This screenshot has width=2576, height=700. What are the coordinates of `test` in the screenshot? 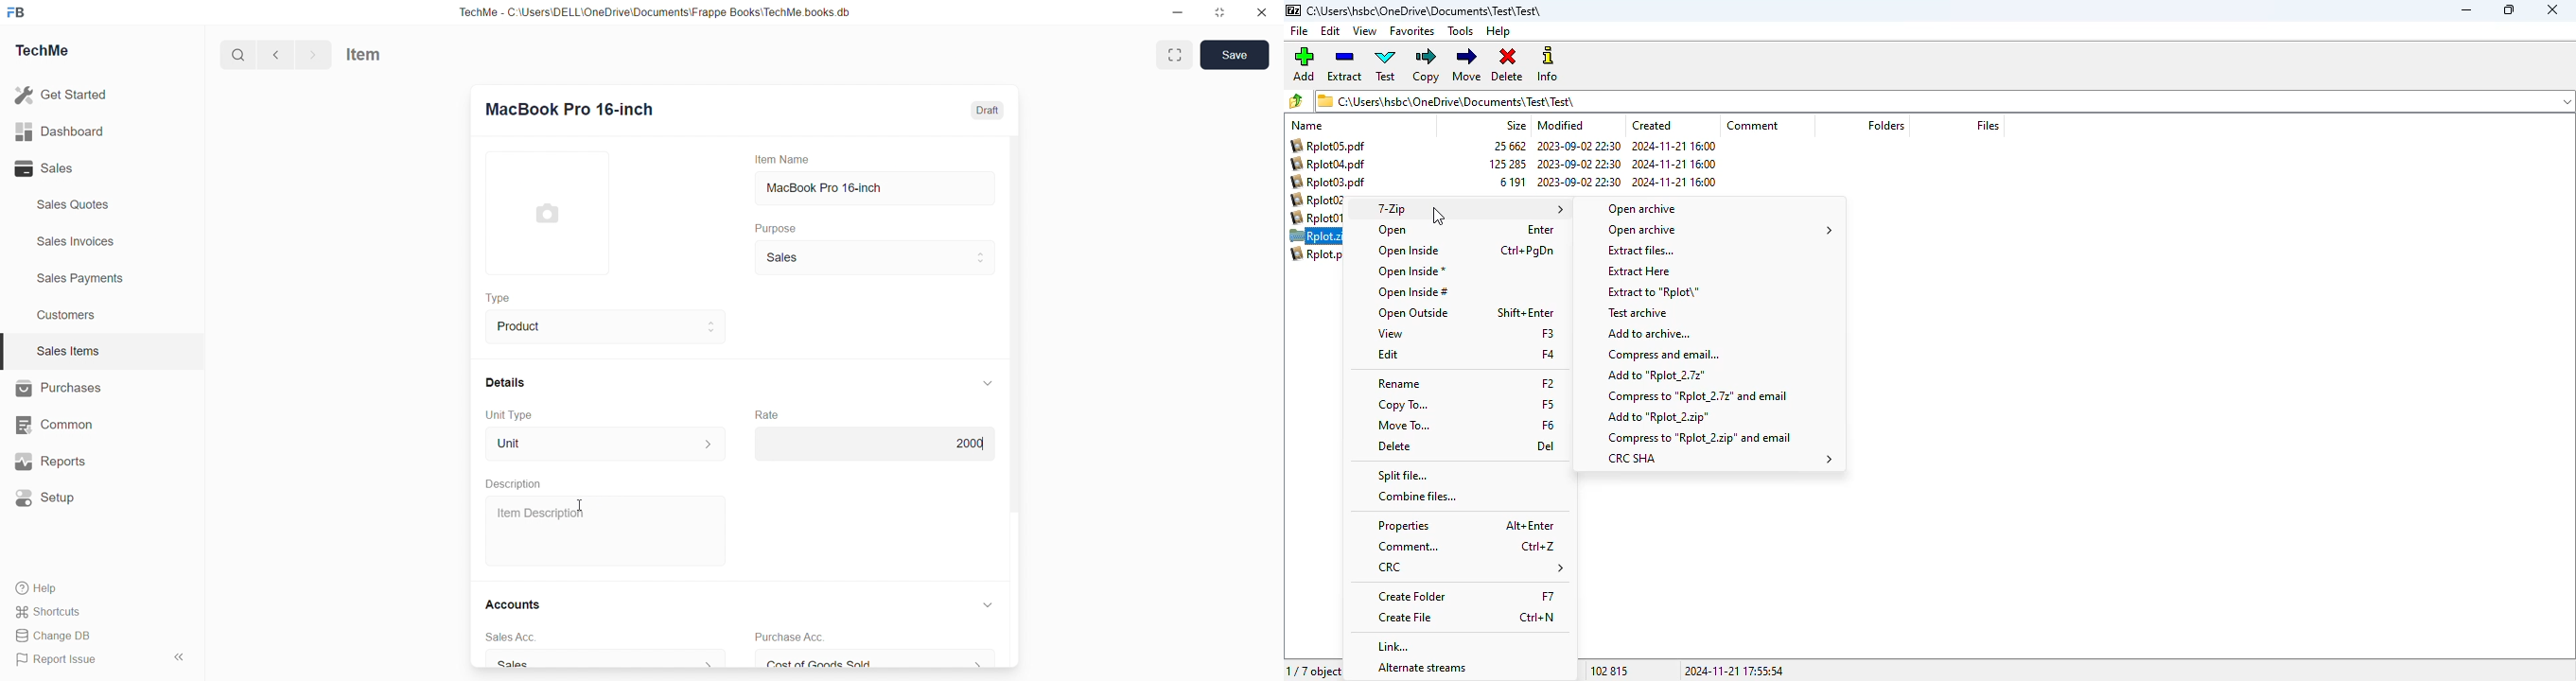 It's located at (1386, 64).